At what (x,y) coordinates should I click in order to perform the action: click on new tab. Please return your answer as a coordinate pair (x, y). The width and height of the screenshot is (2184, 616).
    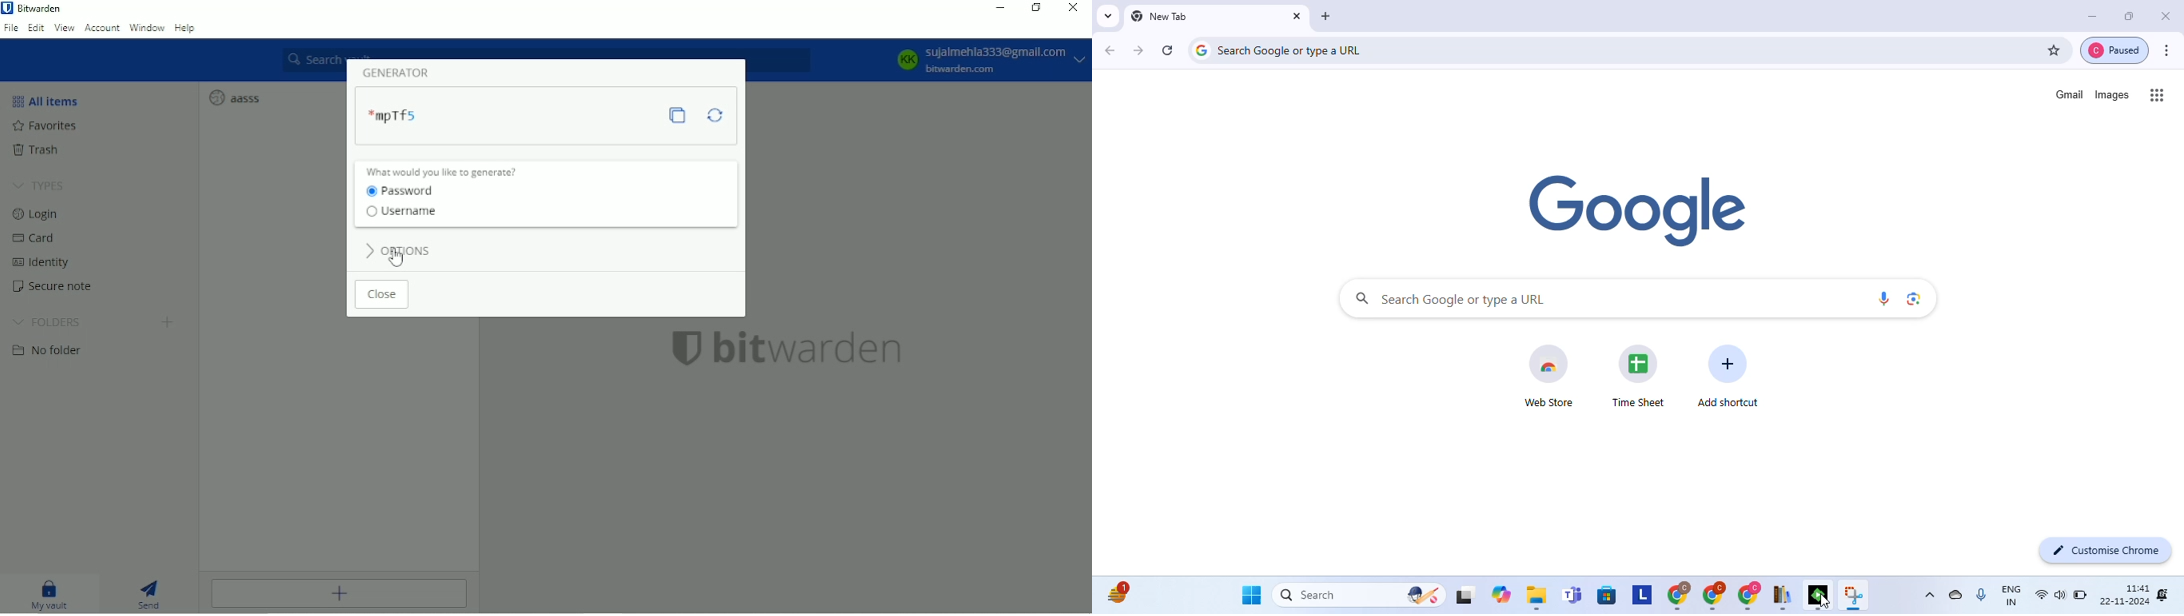
    Looking at the image, I should click on (1159, 16).